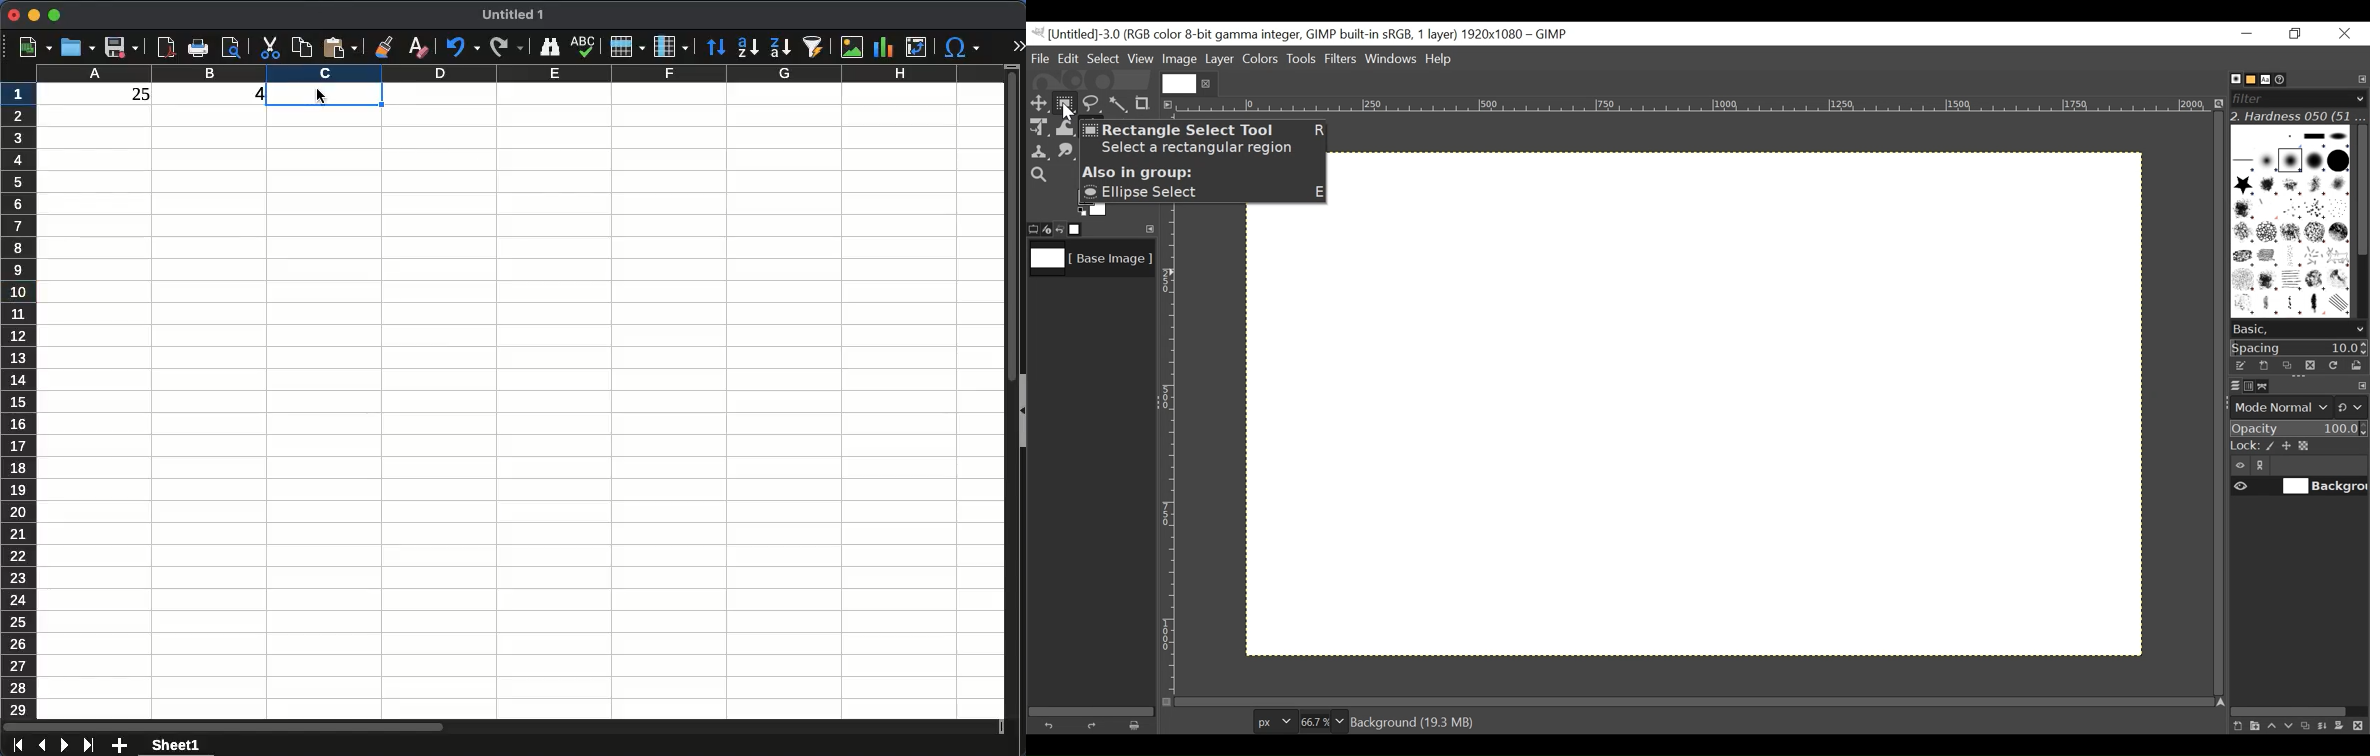 The width and height of the screenshot is (2380, 756). Describe the element at coordinates (1020, 410) in the screenshot. I see `collapse` at that location.